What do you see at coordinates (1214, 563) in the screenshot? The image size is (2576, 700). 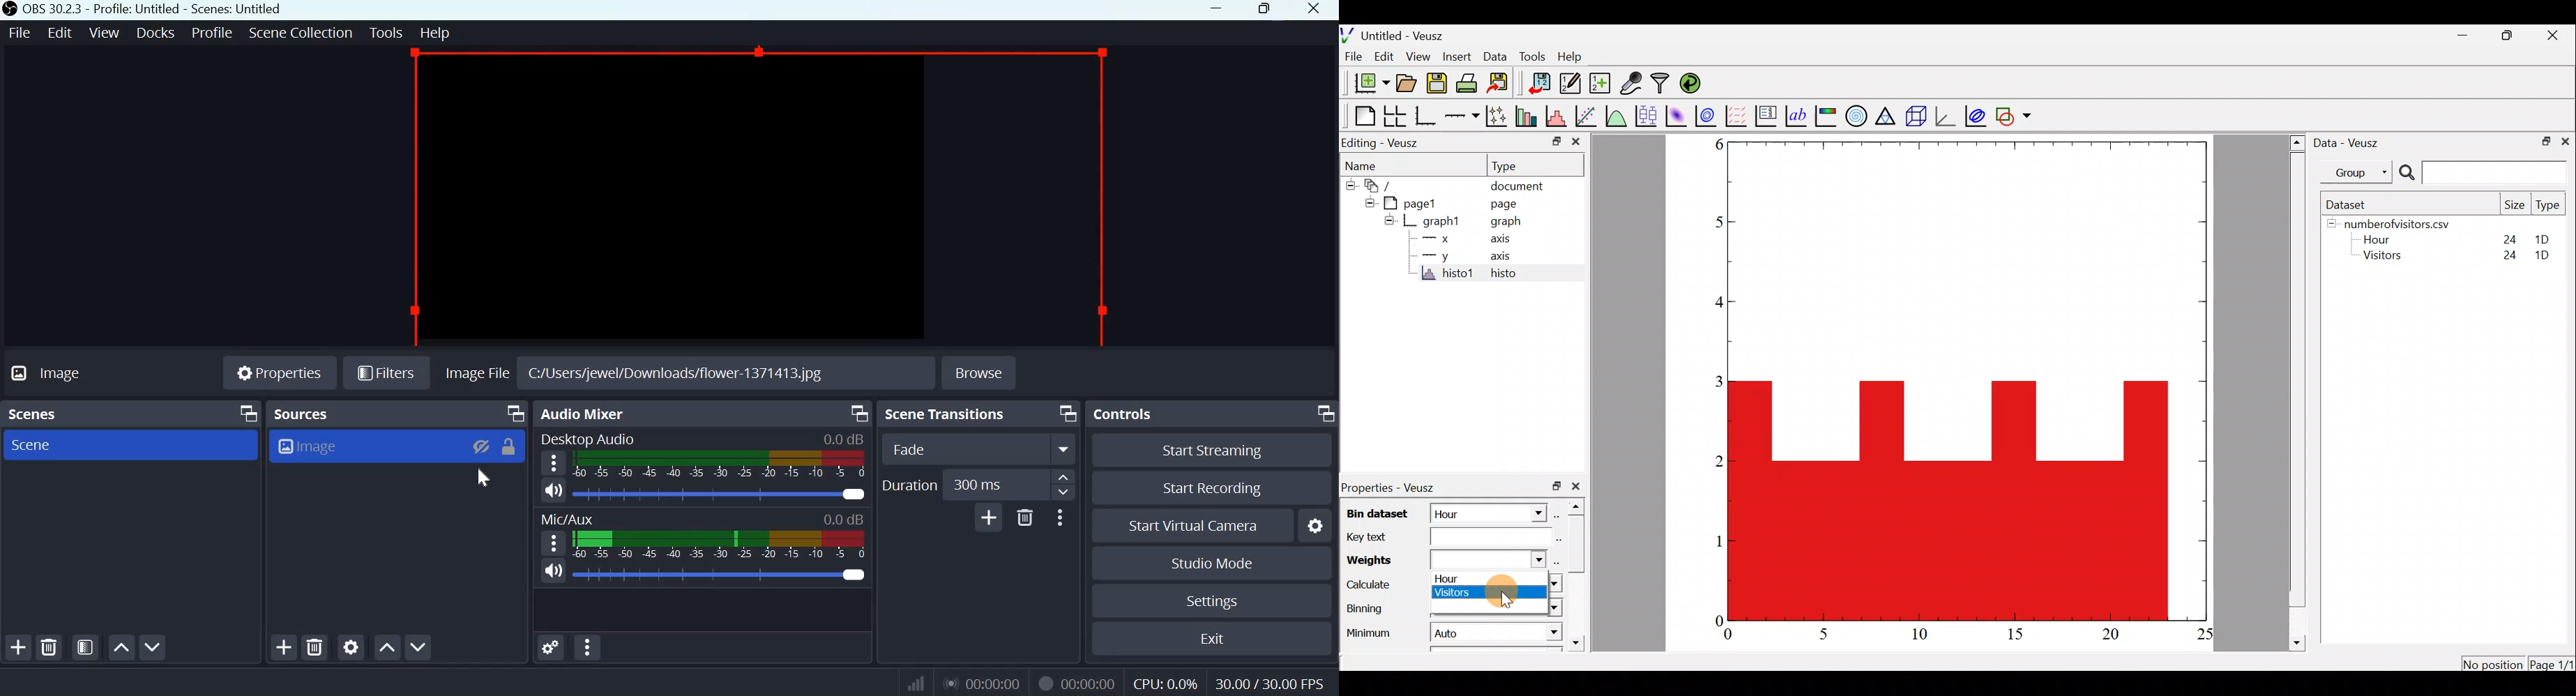 I see `Studio mode` at bounding box center [1214, 563].